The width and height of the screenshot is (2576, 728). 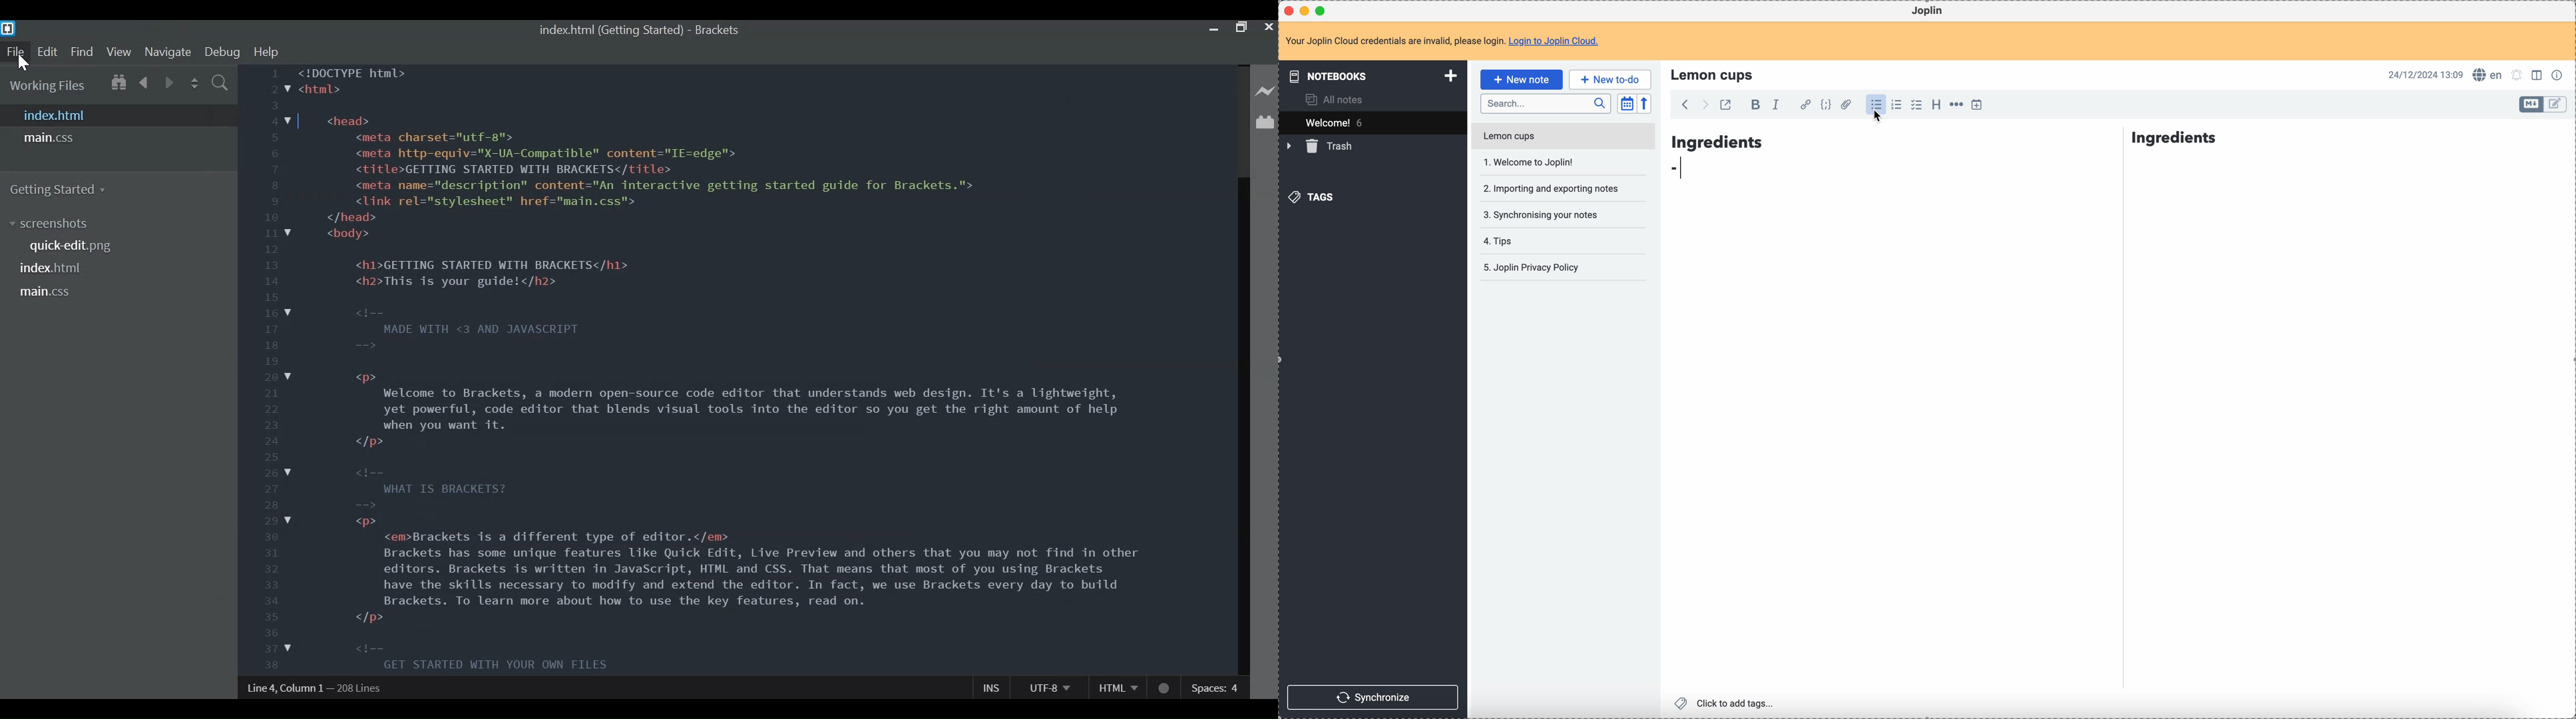 I want to click on Getting Started, so click(x=65, y=190).